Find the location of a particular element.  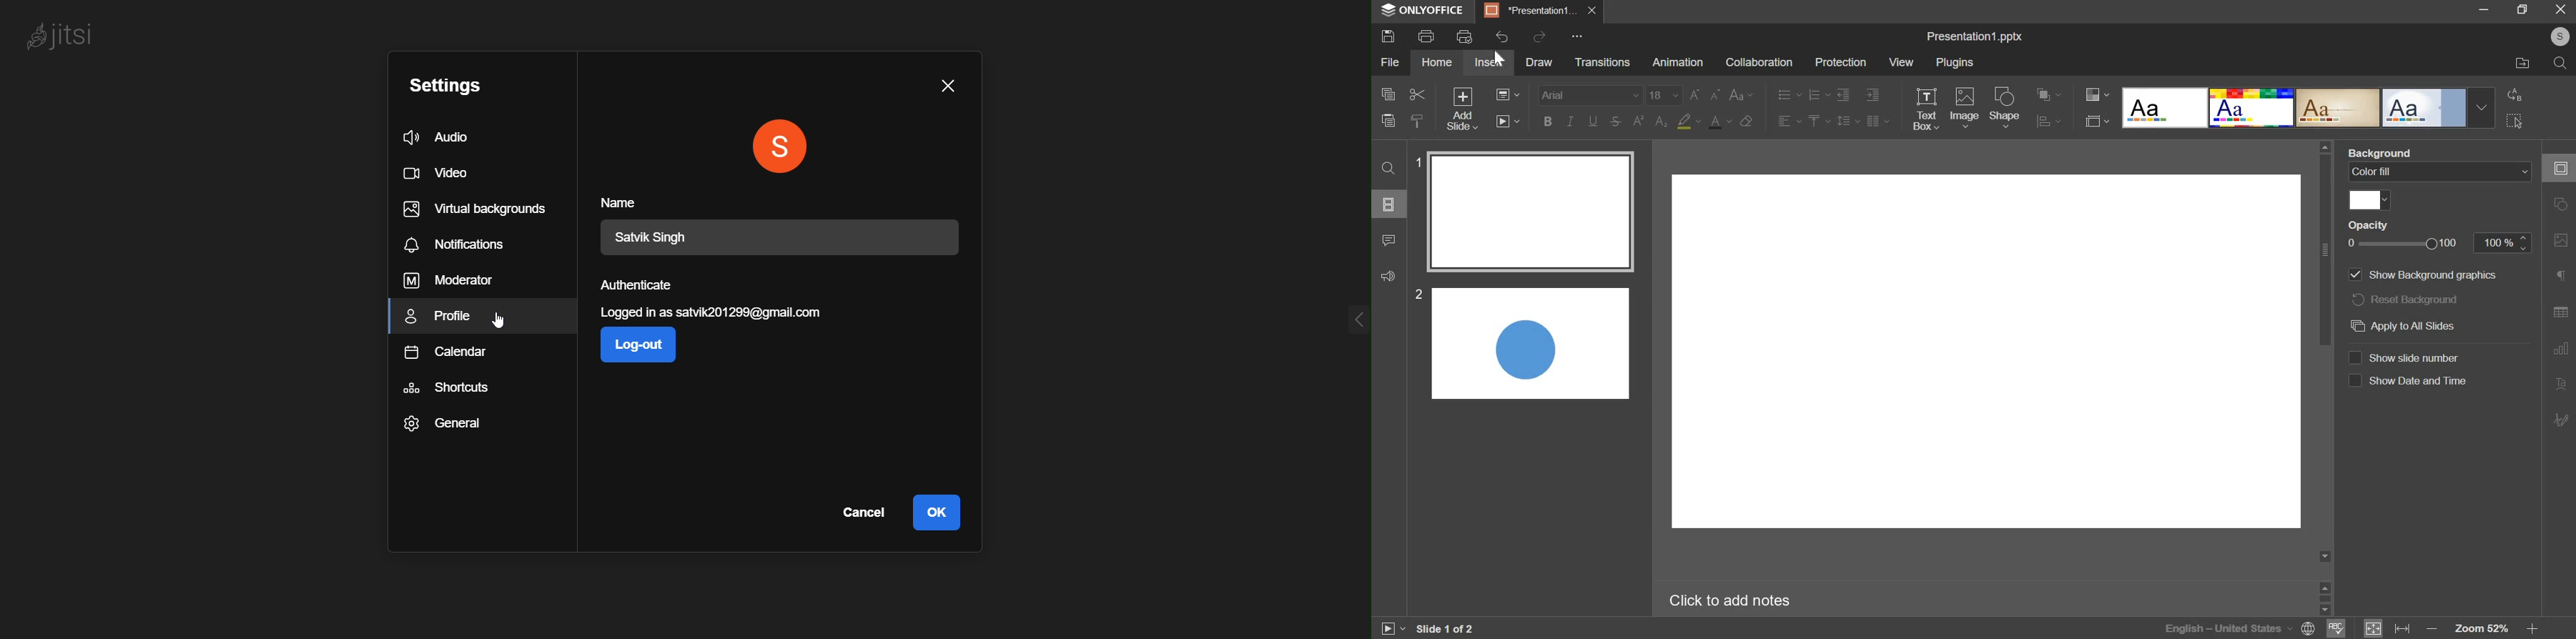

increase zoom is located at coordinates (2534, 628).